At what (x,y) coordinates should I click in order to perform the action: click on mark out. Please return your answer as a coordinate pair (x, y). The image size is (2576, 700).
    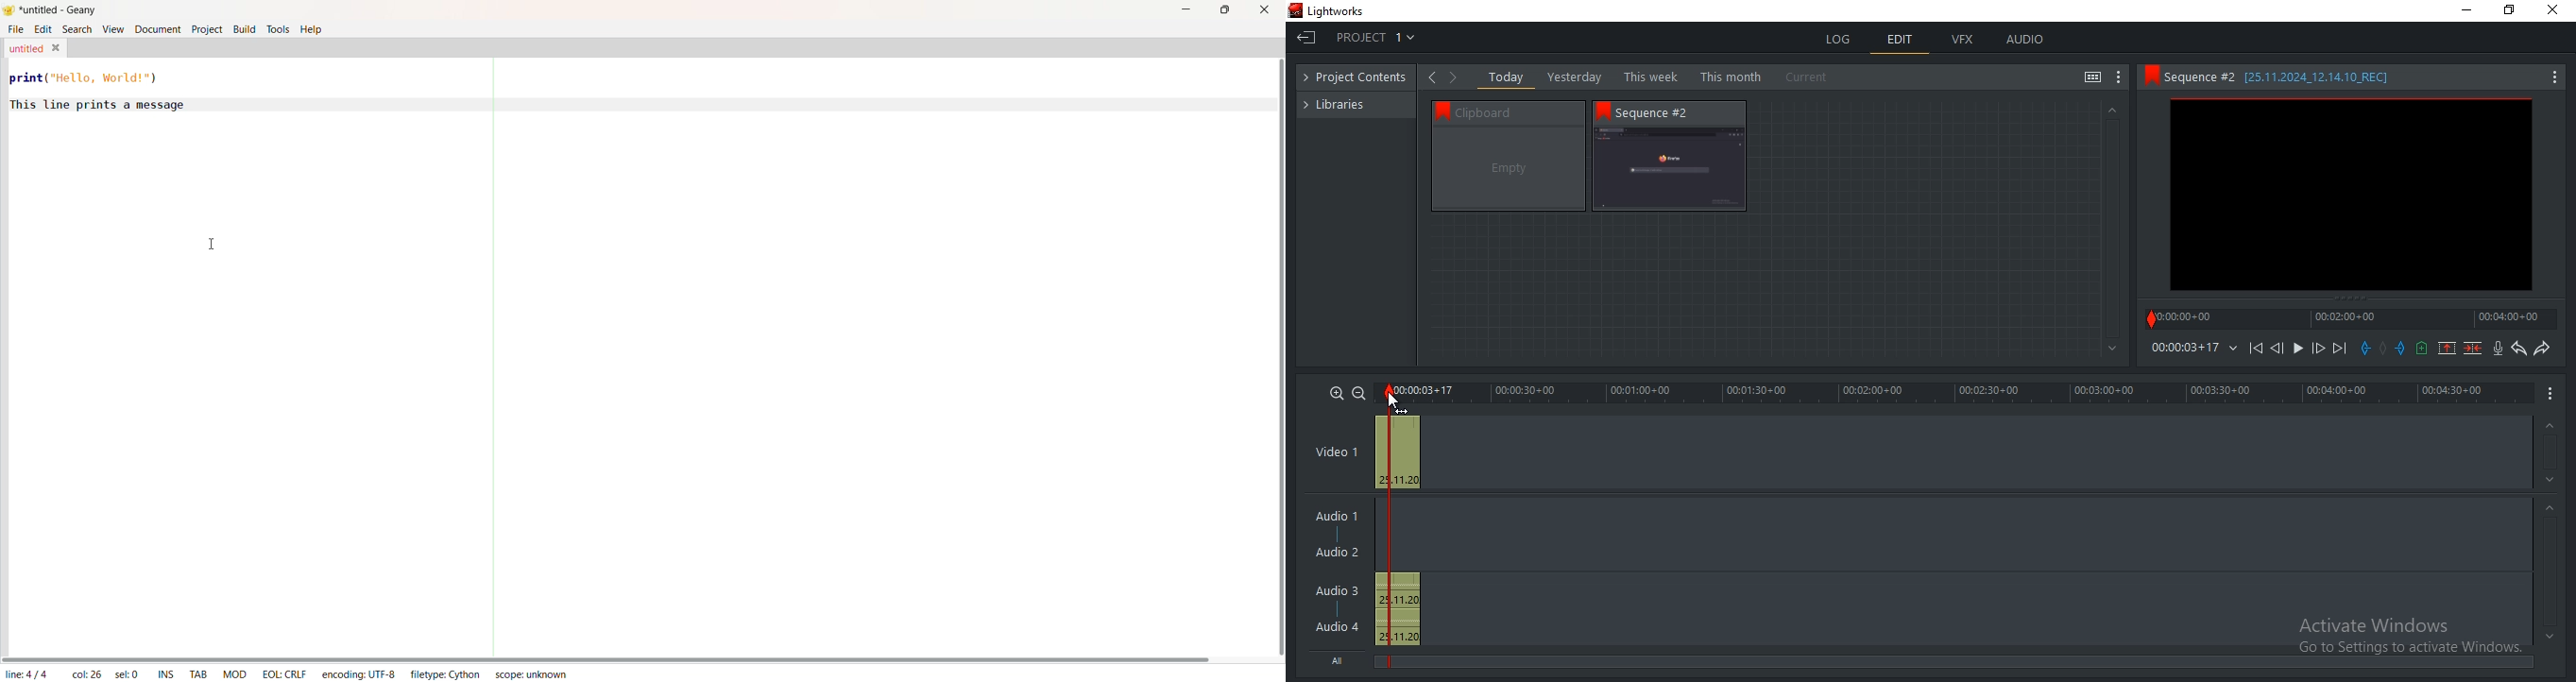
    Looking at the image, I should click on (2402, 348).